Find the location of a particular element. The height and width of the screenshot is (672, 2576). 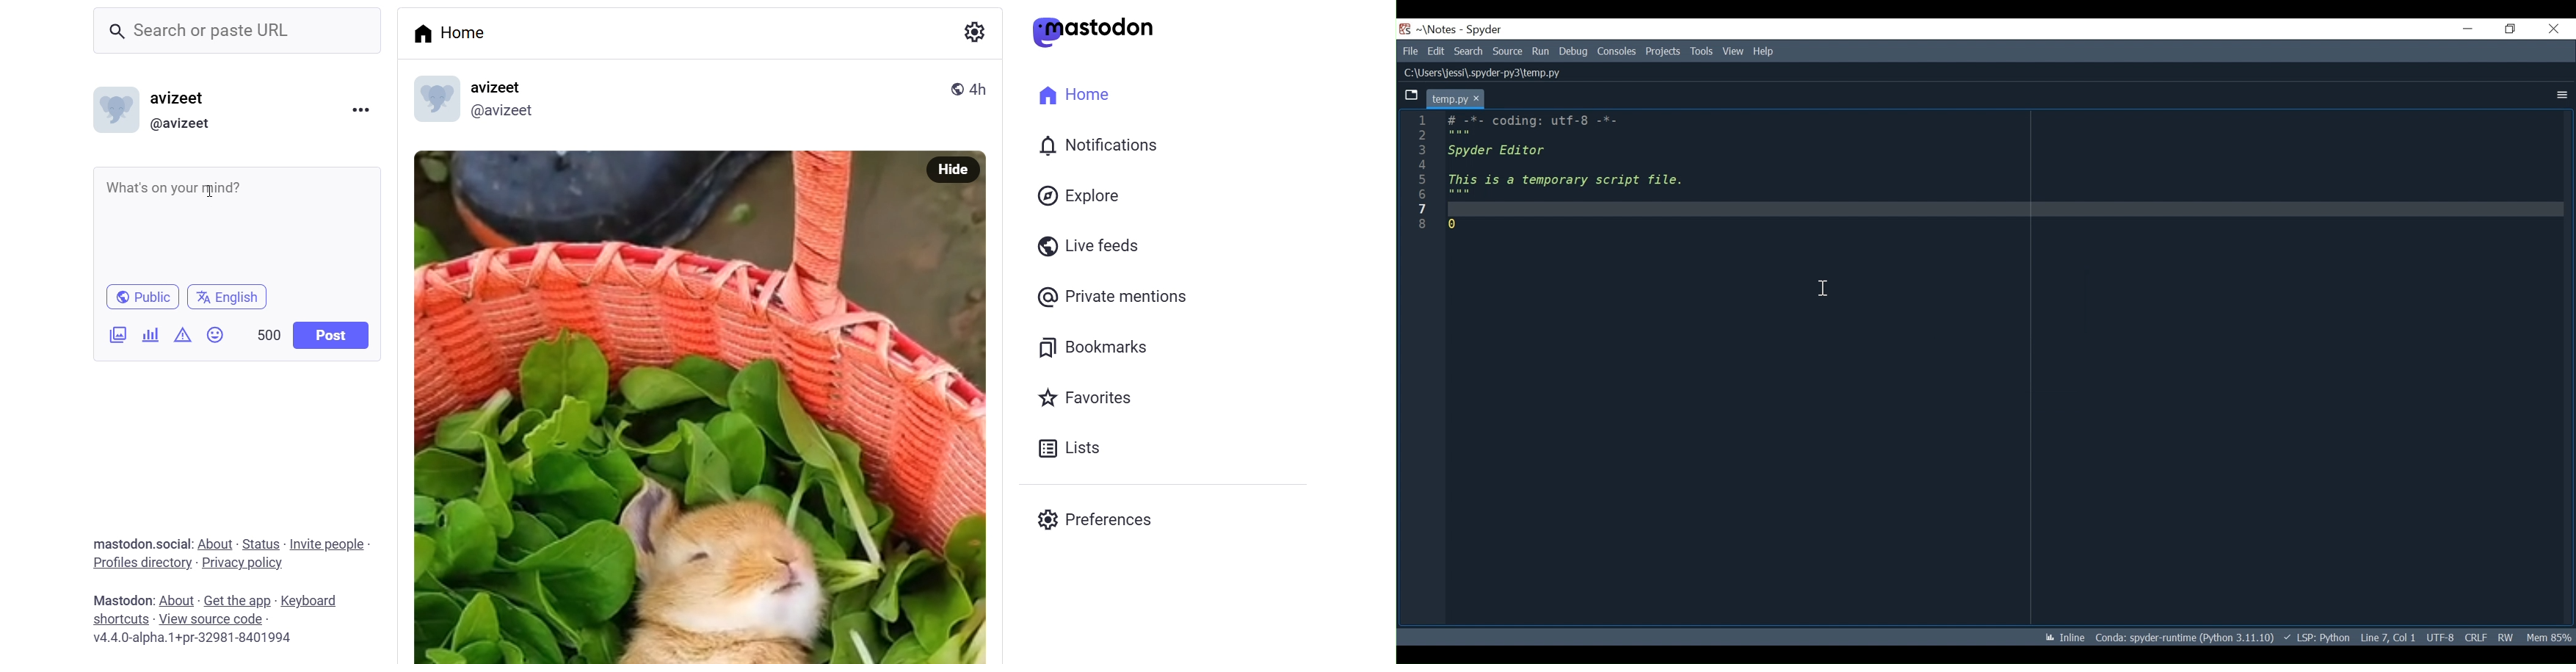

public is located at coordinates (957, 89).